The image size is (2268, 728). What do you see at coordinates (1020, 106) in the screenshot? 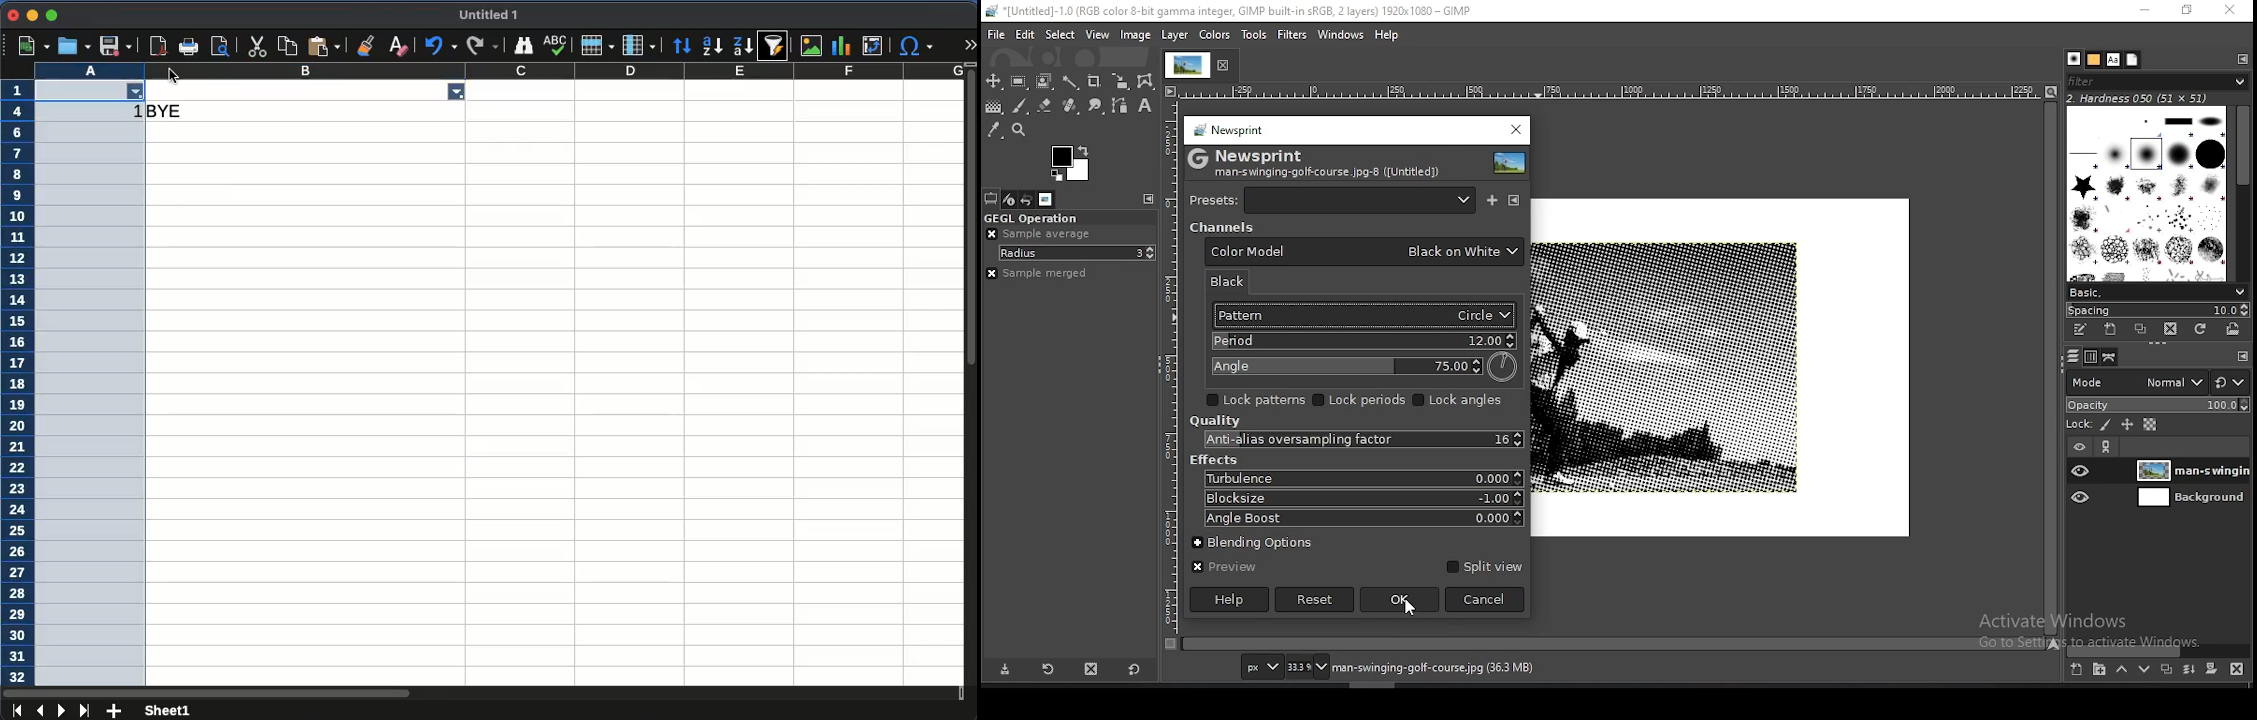
I see `paintbrush tool` at bounding box center [1020, 106].